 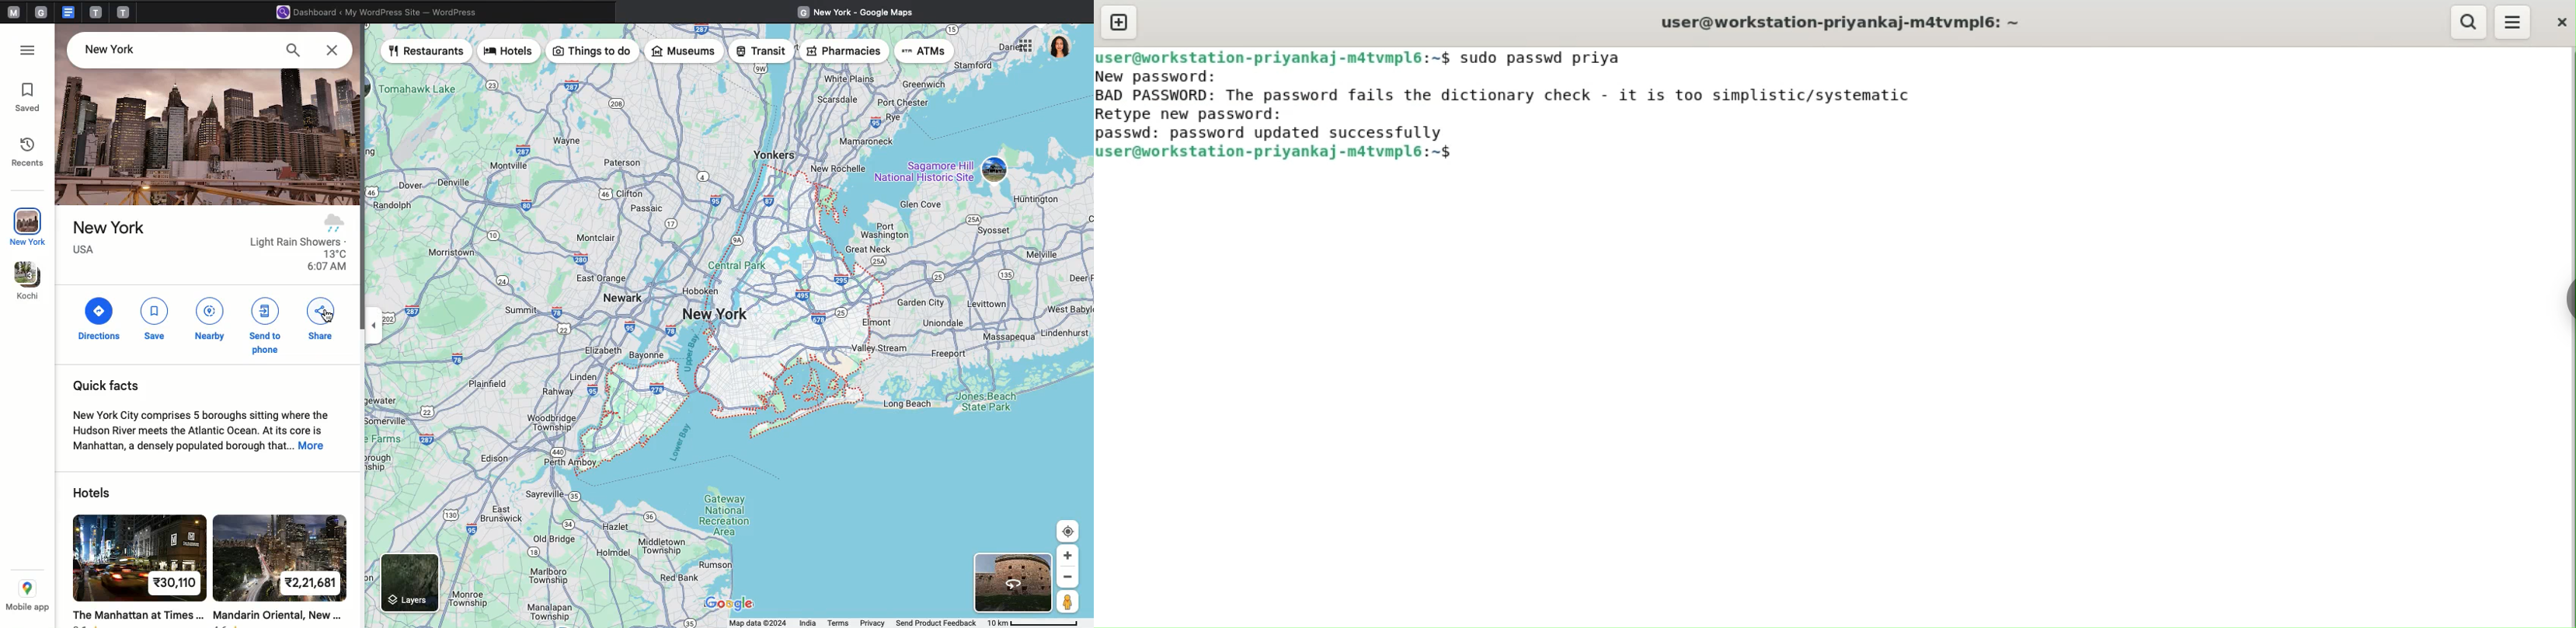 I want to click on Hotels, so click(x=511, y=53).